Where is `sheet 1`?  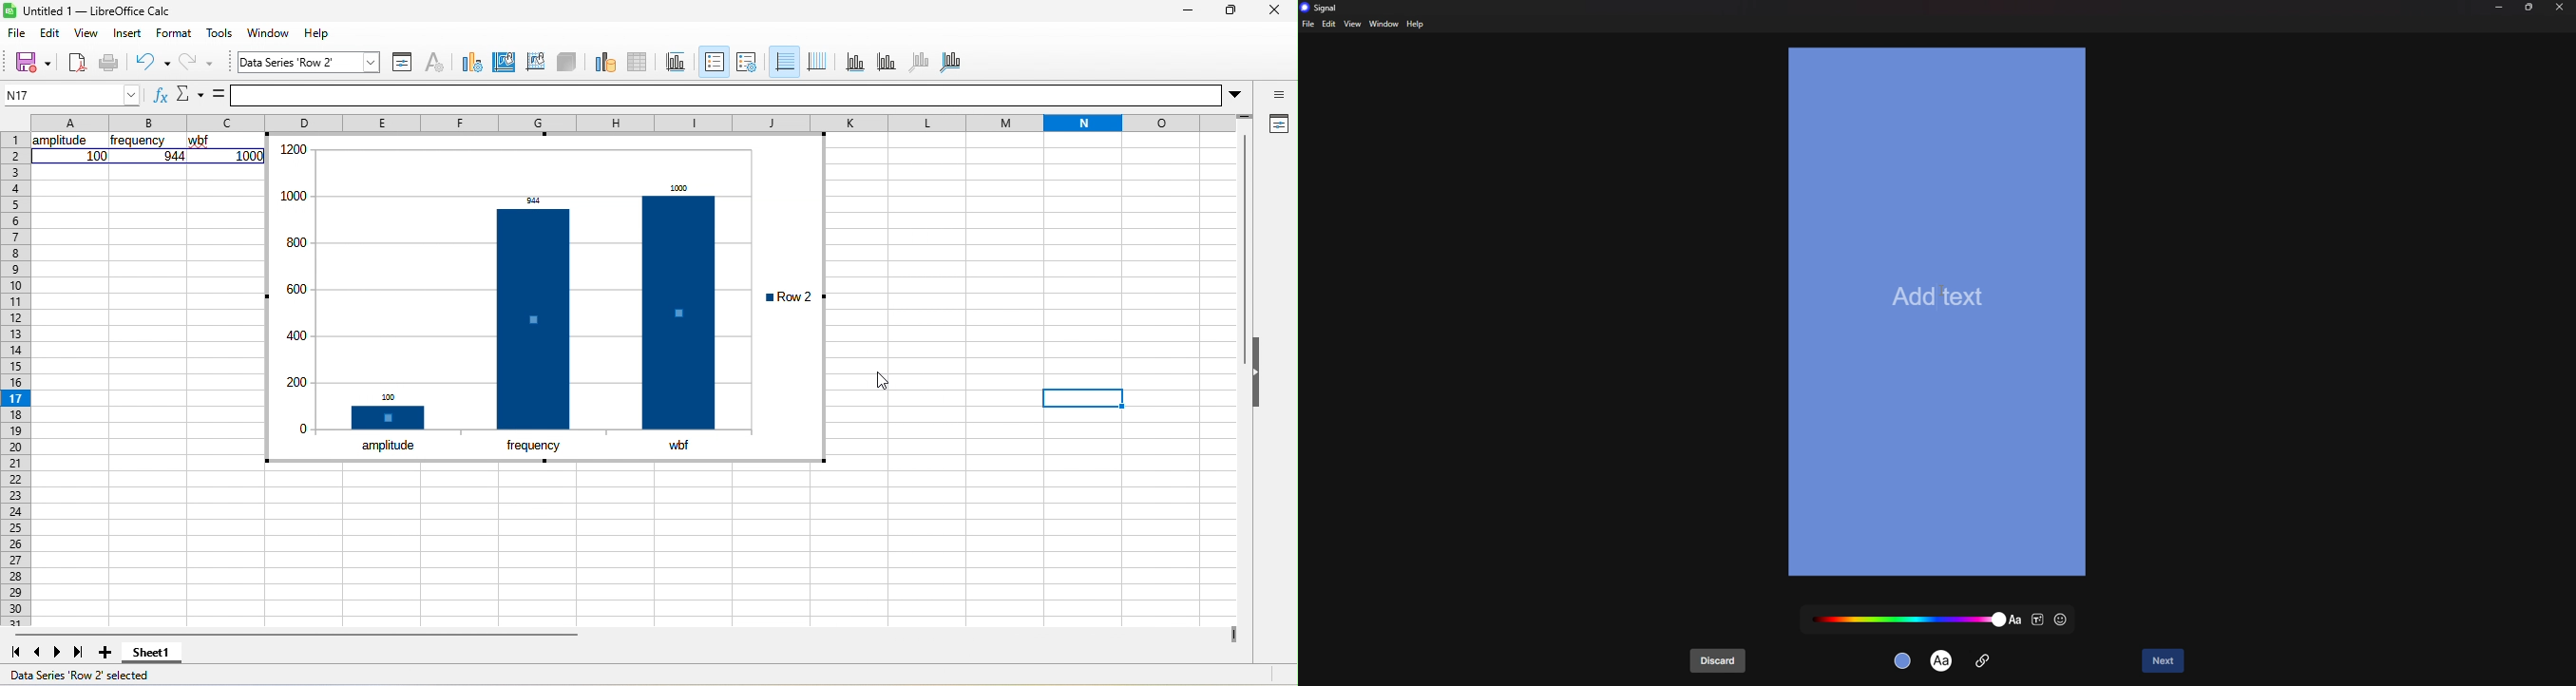
sheet 1 is located at coordinates (152, 657).